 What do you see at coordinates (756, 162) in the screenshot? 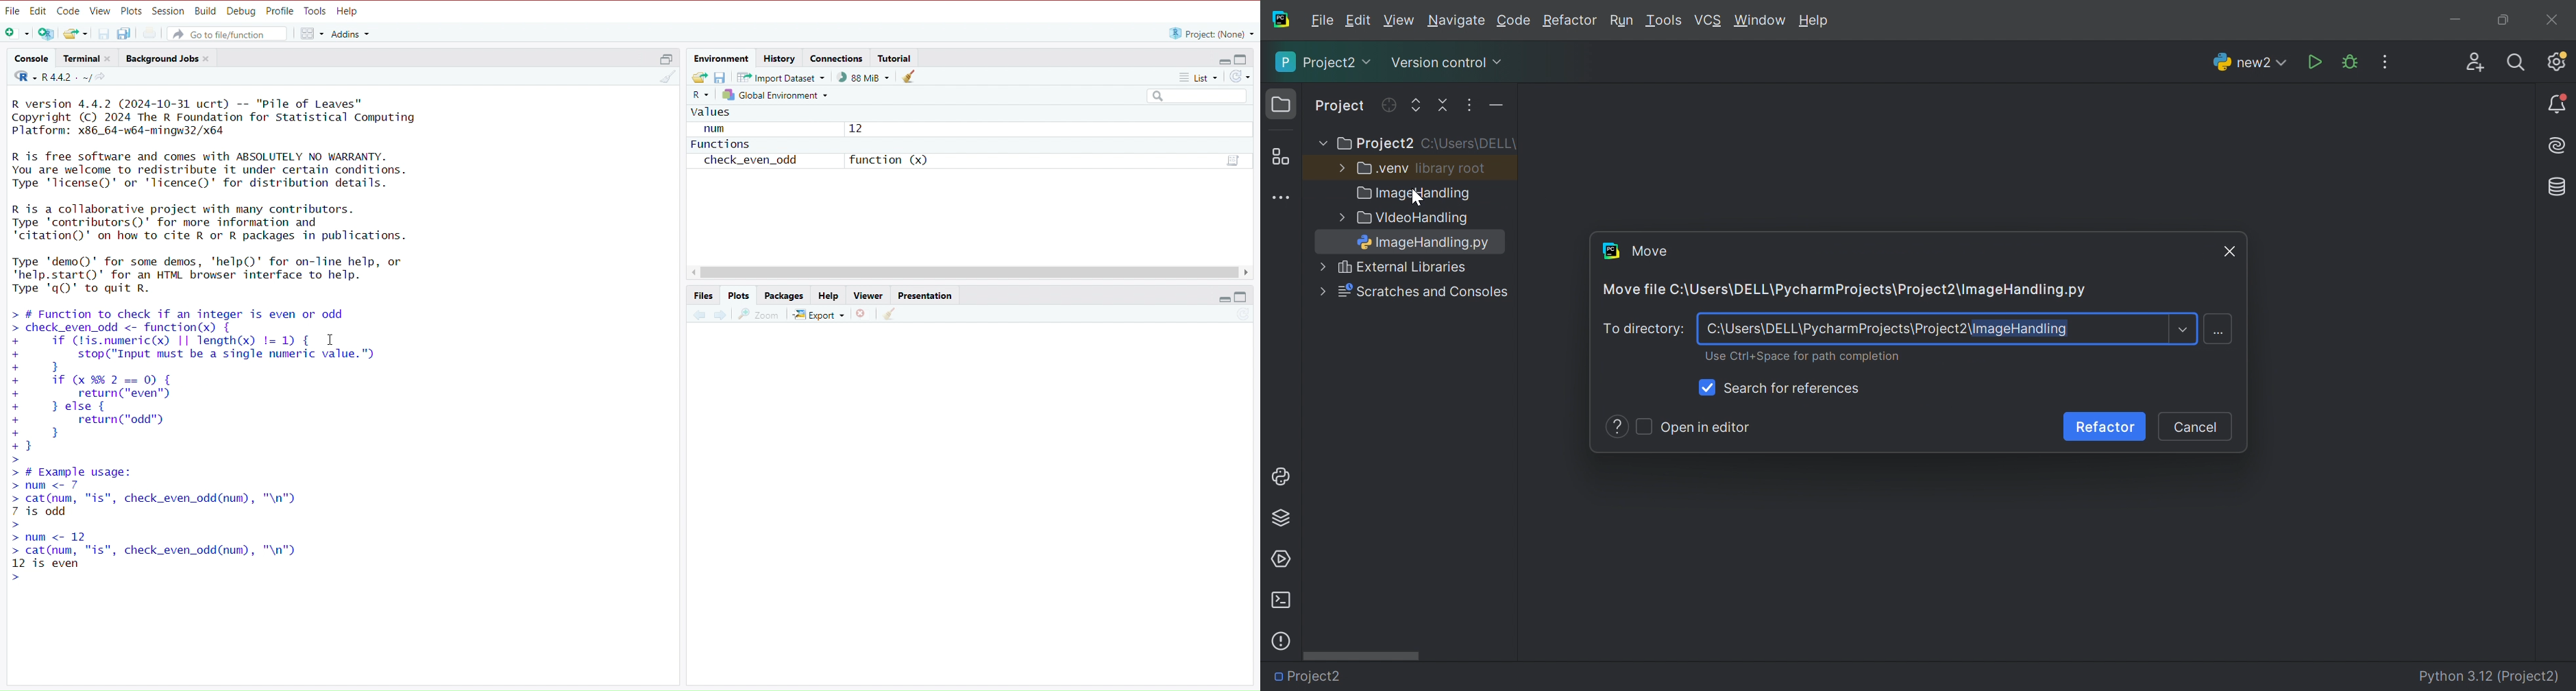
I see `check_even_odd` at bounding box center [756, 162].